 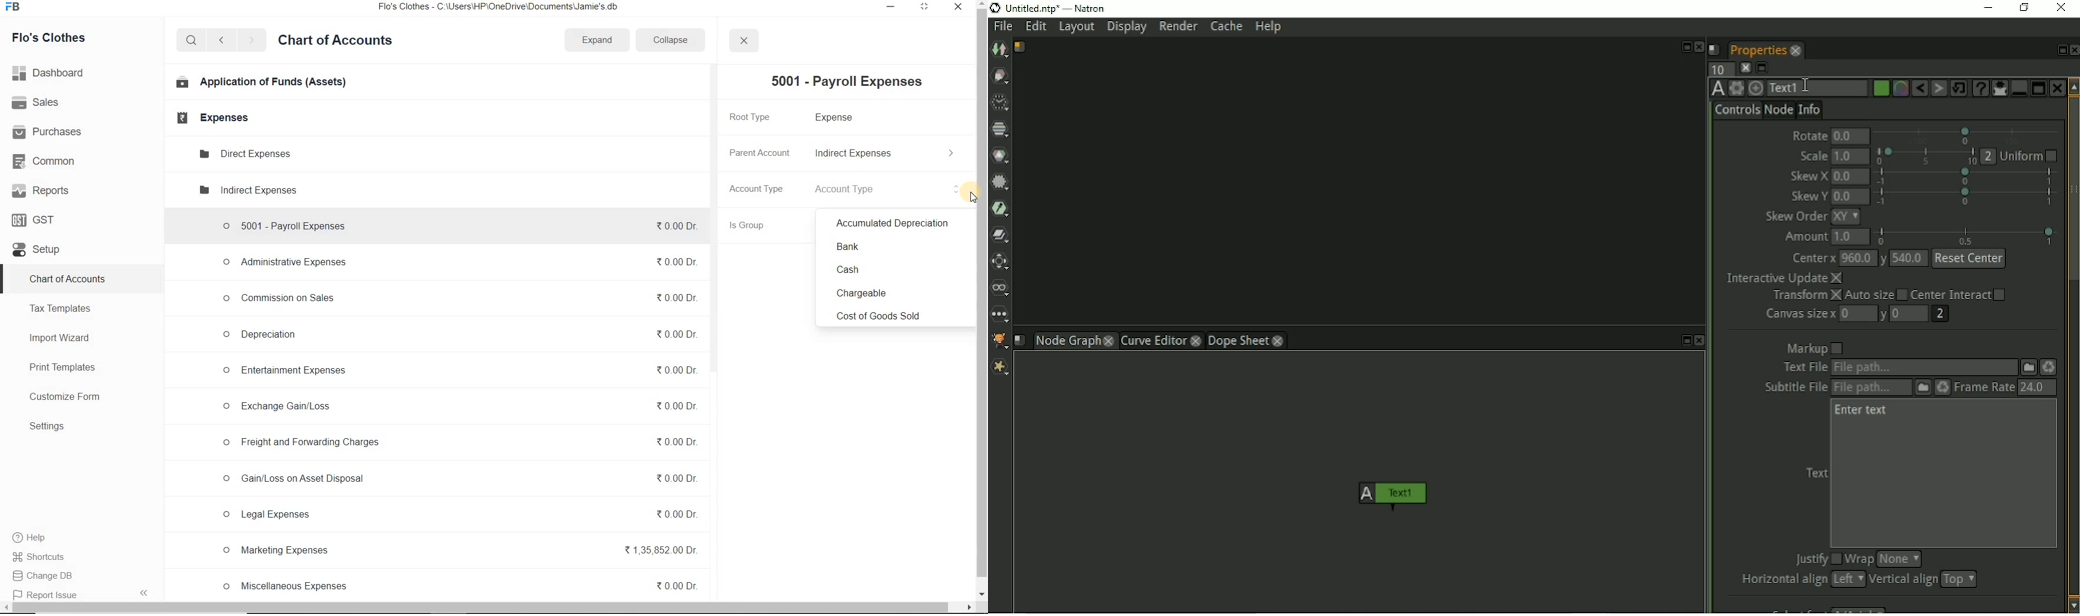 What do you see at coordinates (221, 41) in the screenshot?
I see `previous` at bounding box center [221, 41].